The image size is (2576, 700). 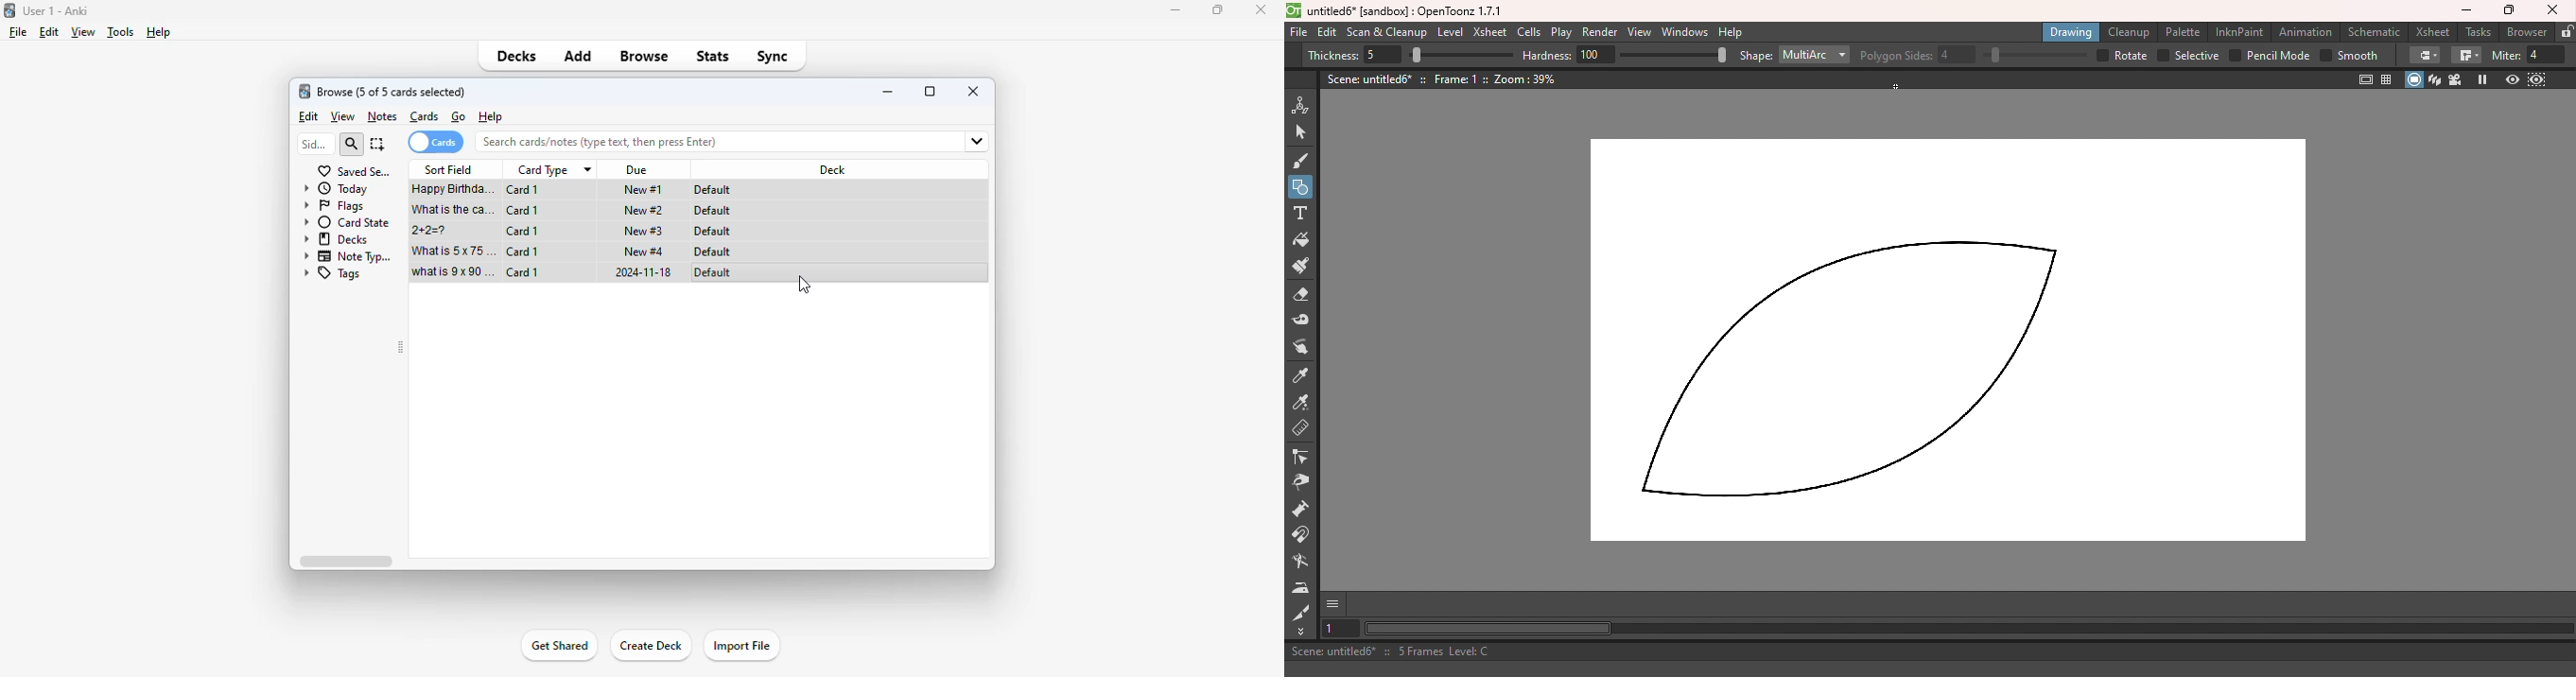 What do you see at coordinates (523, 271) in the screenshot?
I see `card 1 ` at bounding box center [523, 271].